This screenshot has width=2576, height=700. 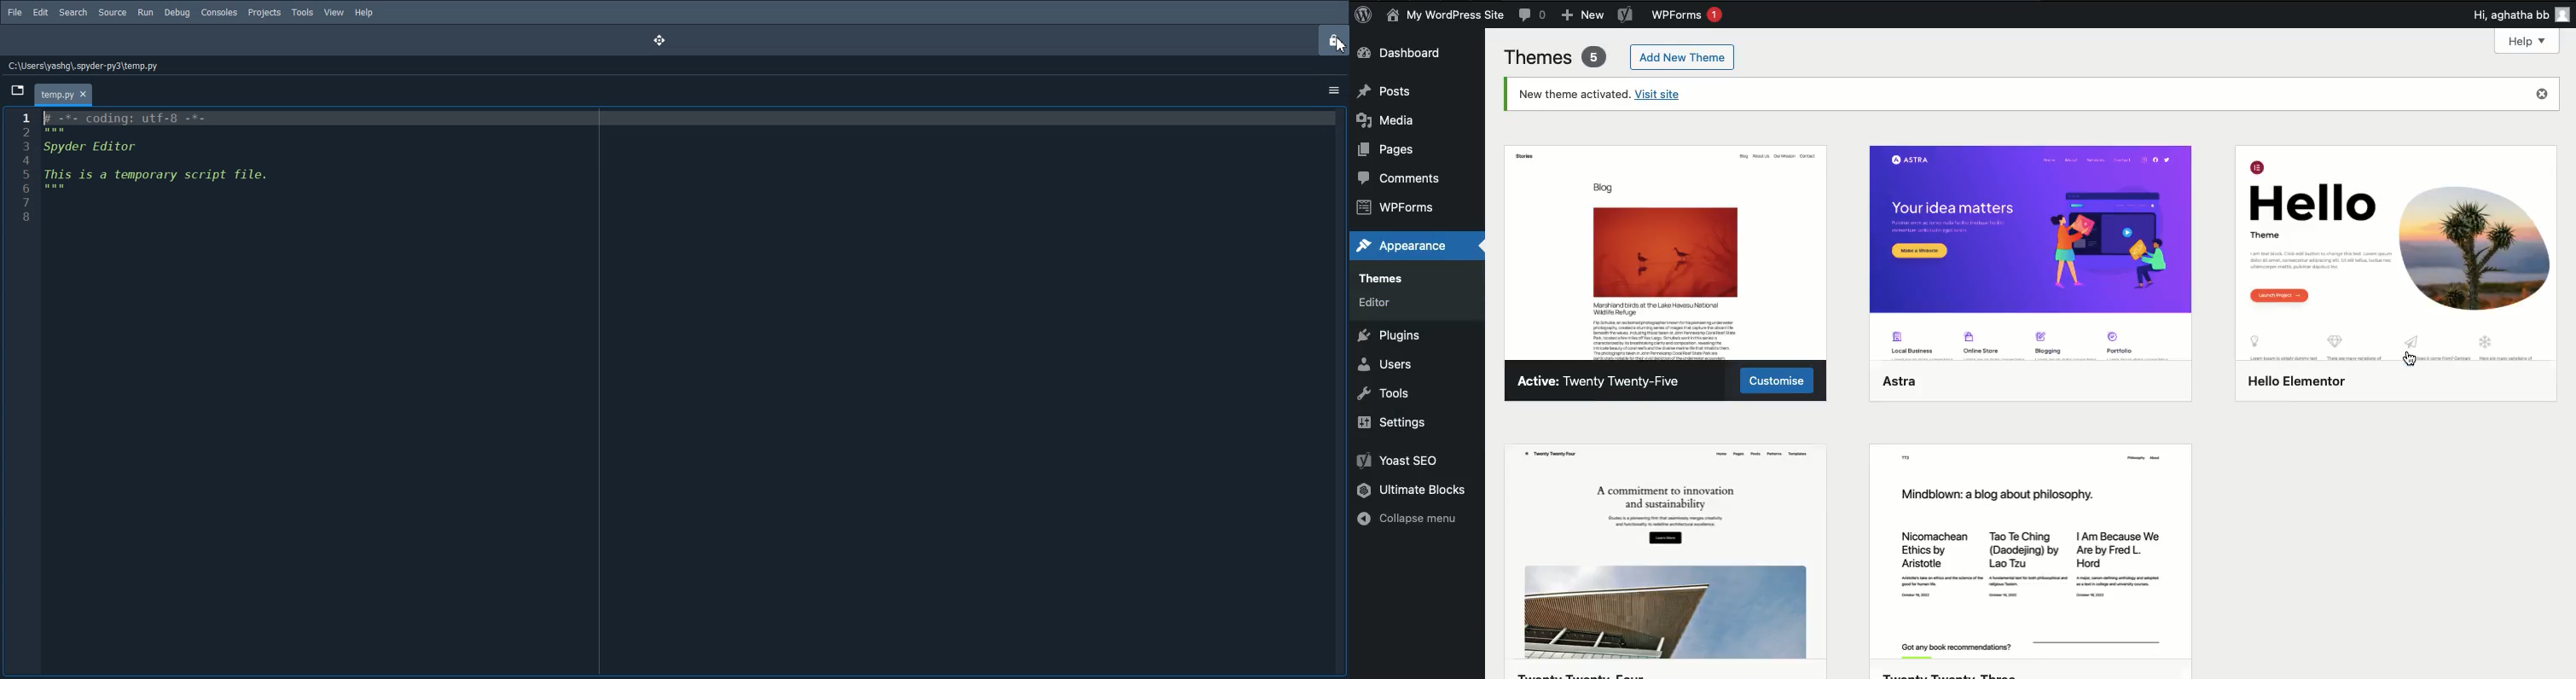 I want to click on Run, so click(x=145, y=11).